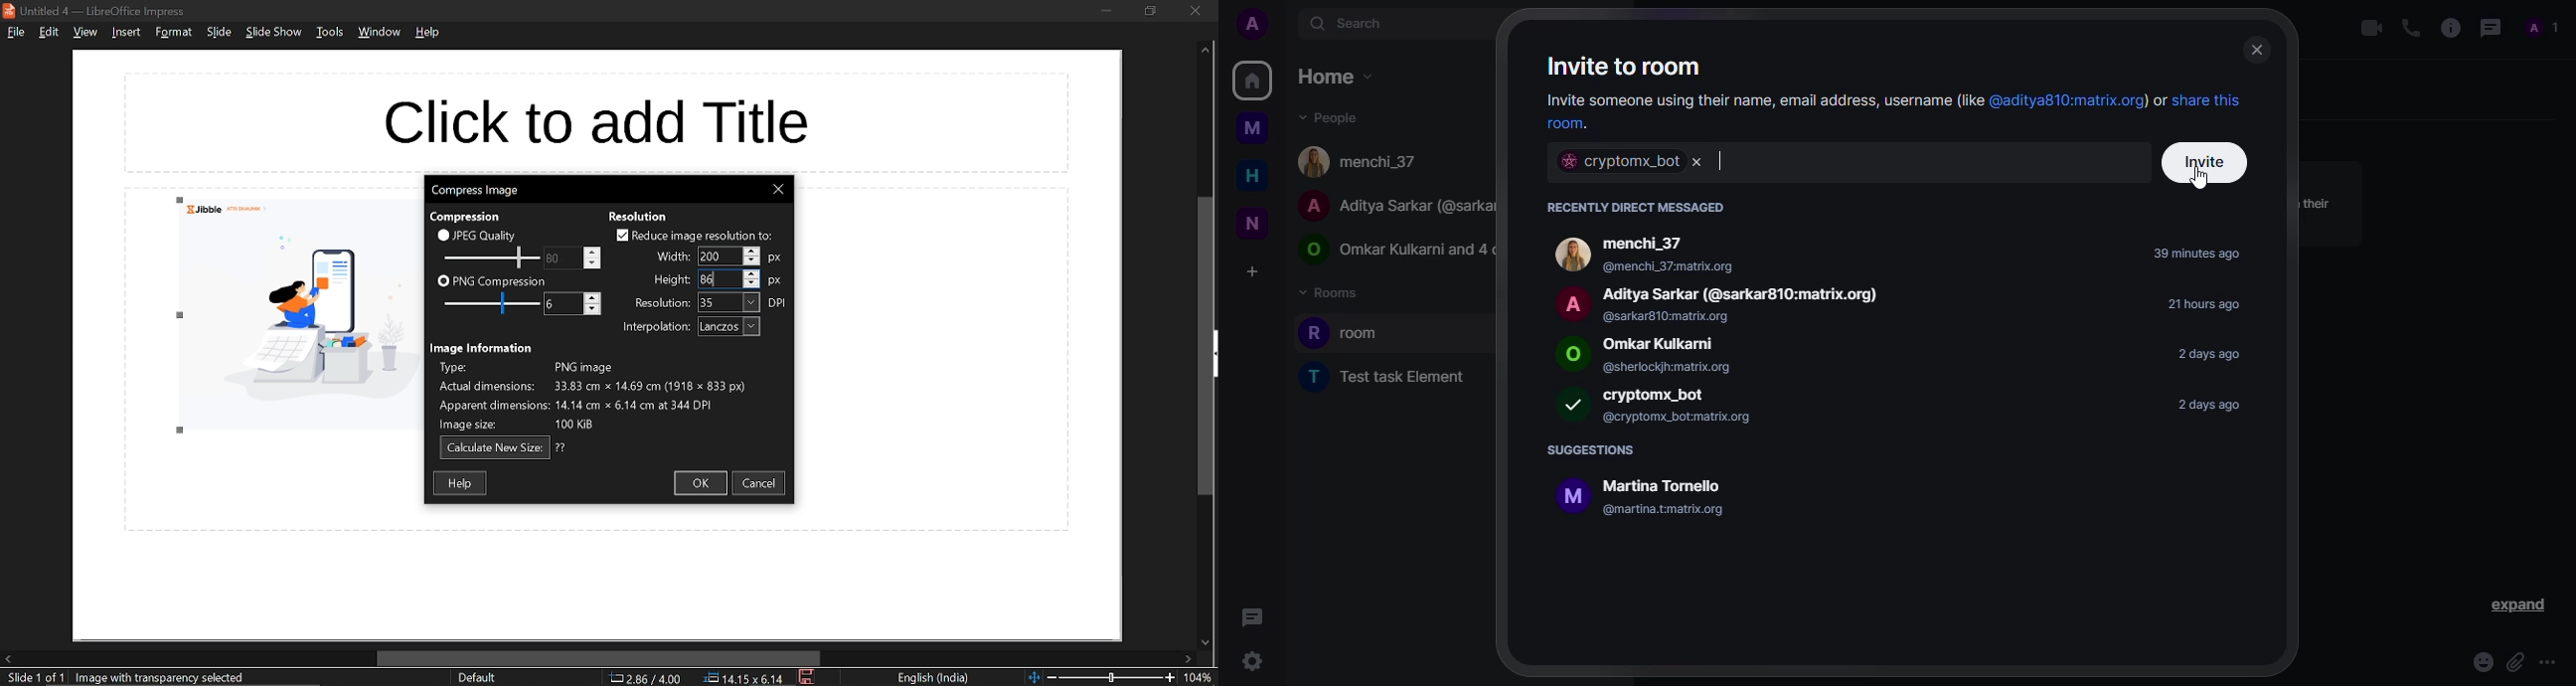 This screenshot has height=700, width=2576. What do you see at coordinates (1668, 511) in the screenshot?
I see `@martina.t:matrix.org` at bounding box center [1668, 511].